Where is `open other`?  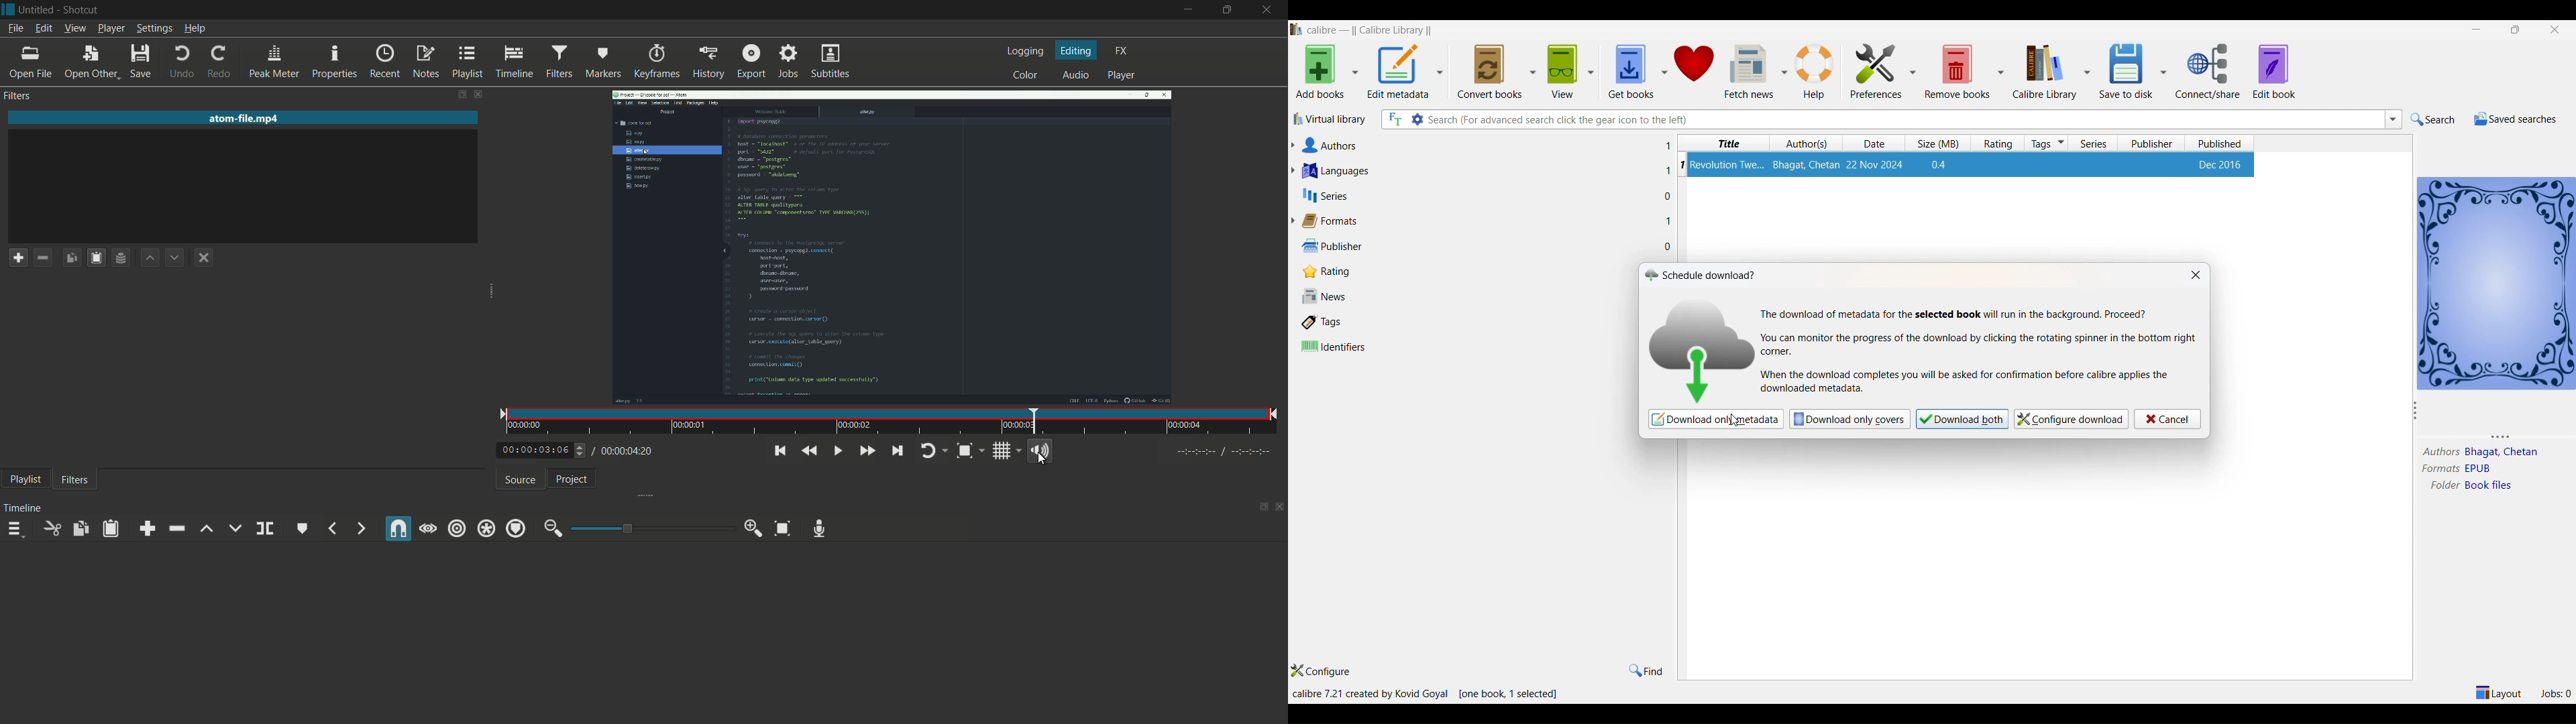
open other is located at coordinates (91, 63).